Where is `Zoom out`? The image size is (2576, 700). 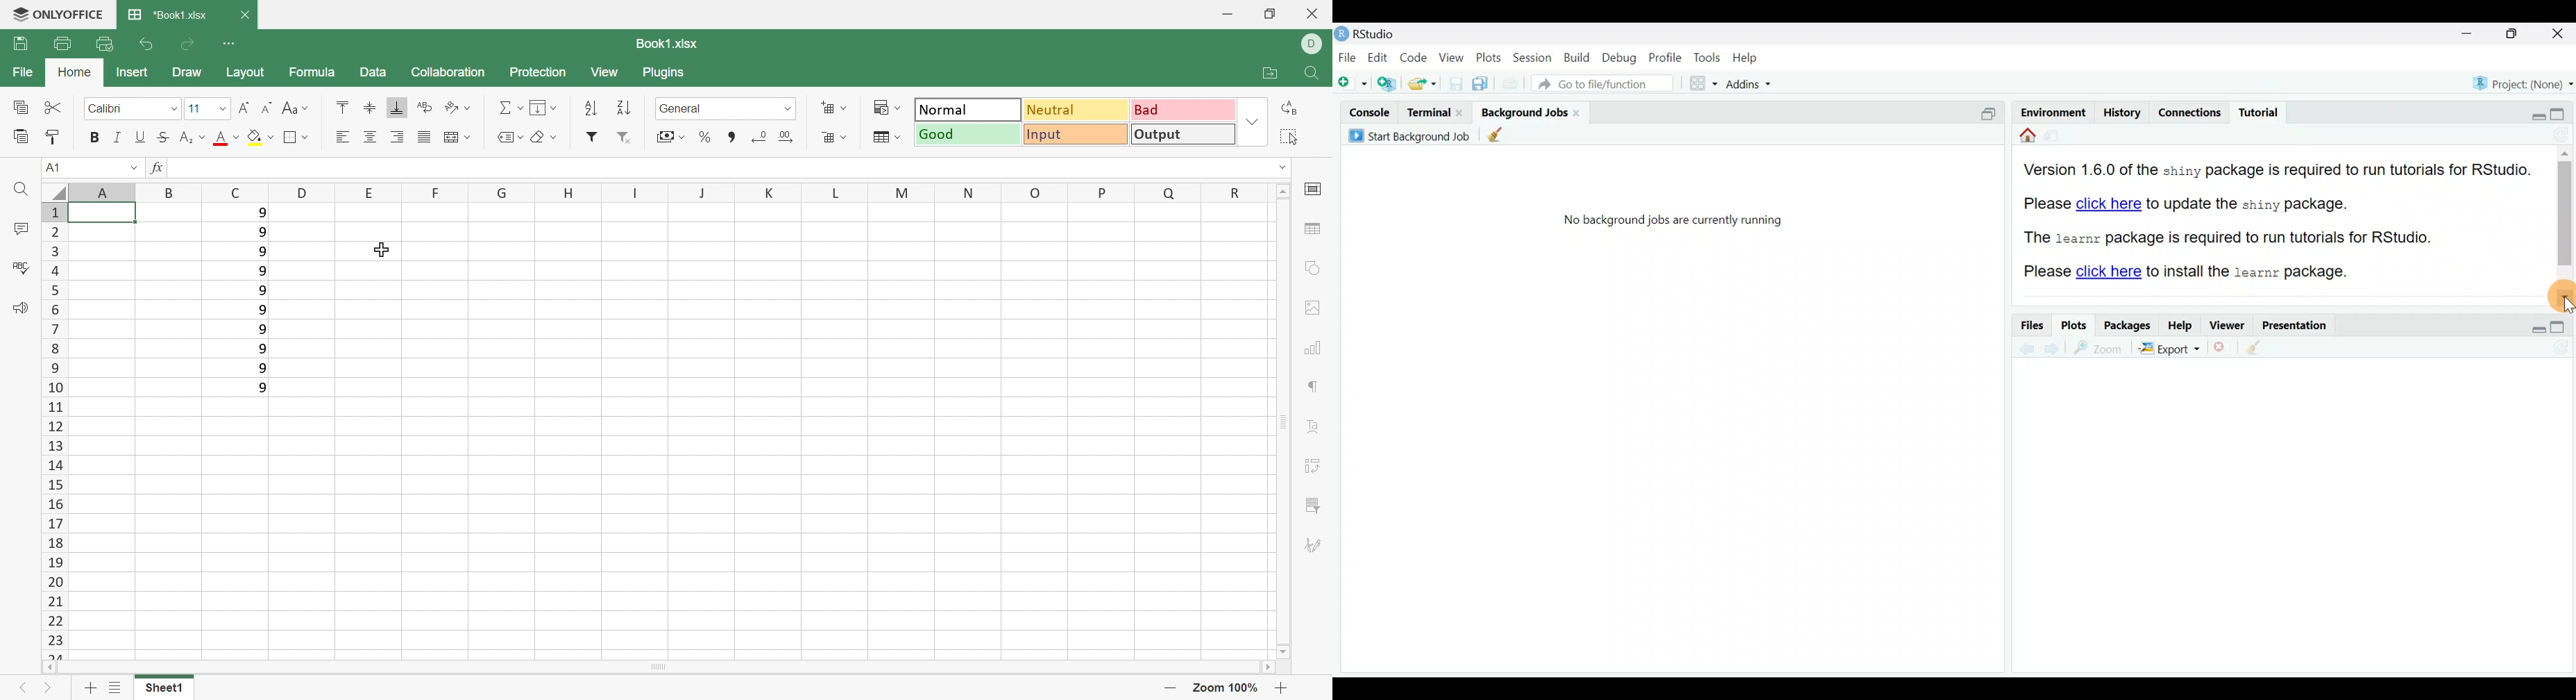 Zoom out is located at coordinates (1172, 687).